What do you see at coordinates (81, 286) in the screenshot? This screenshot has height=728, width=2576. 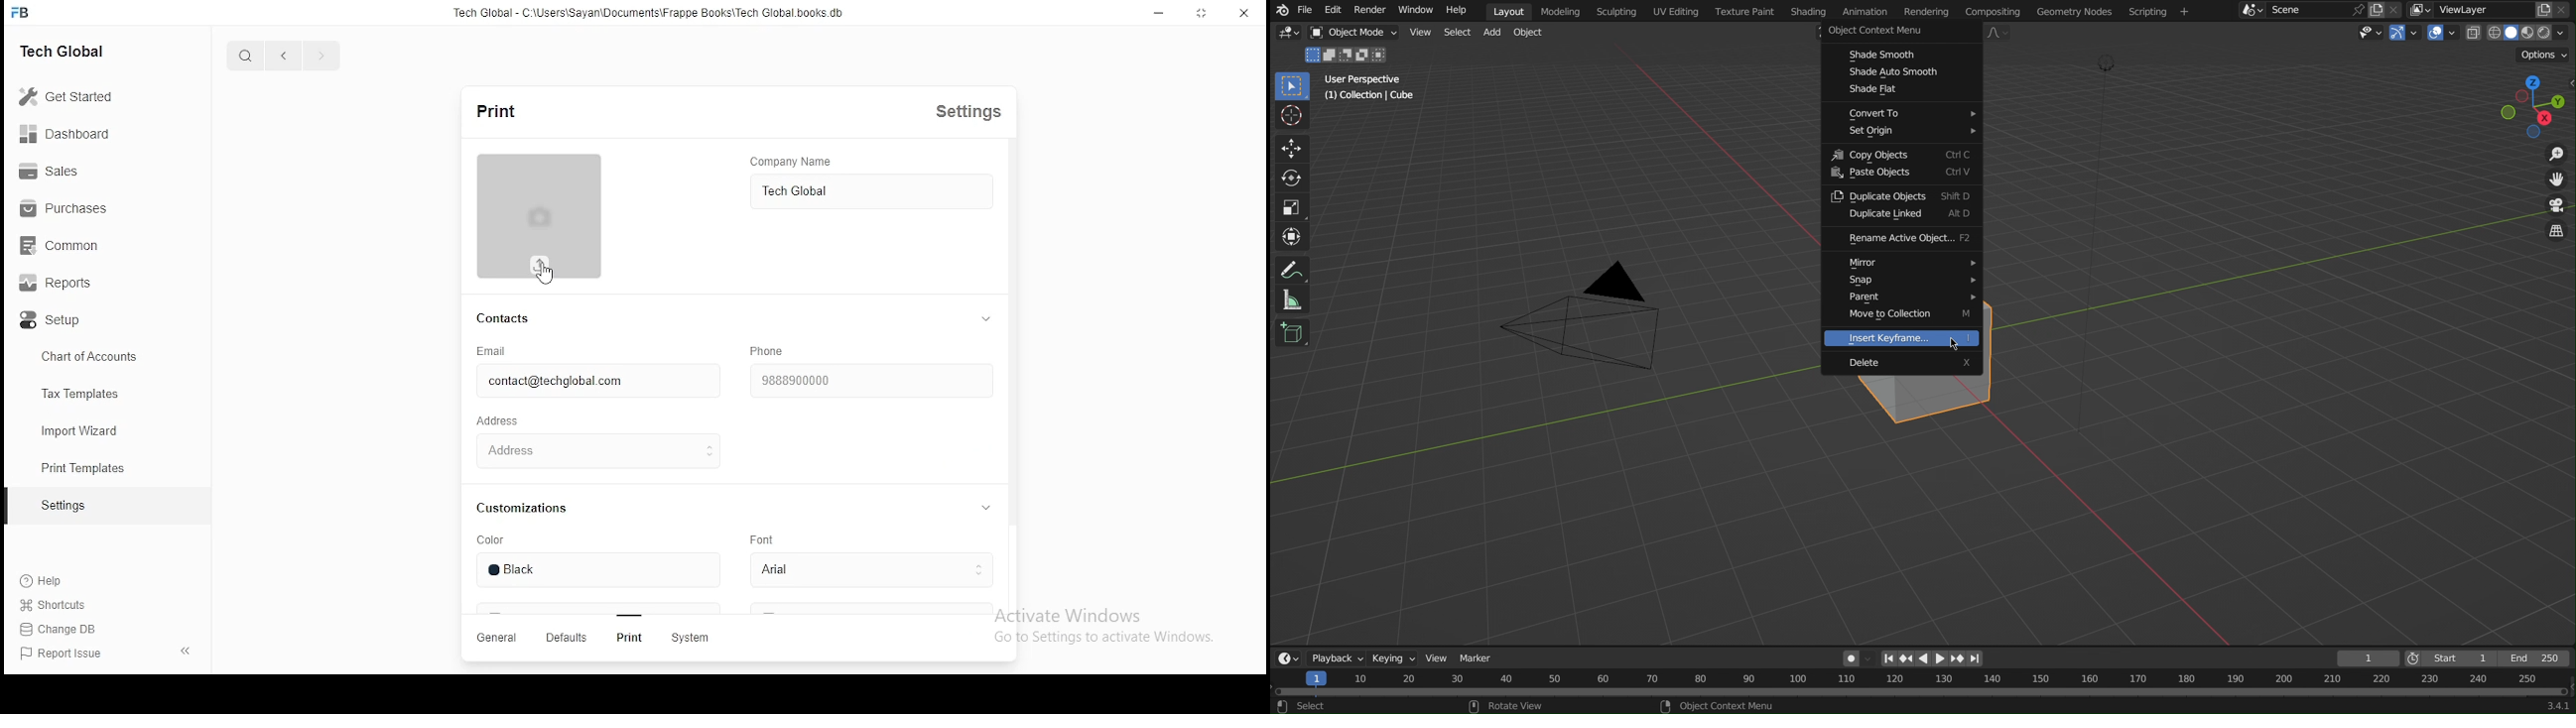 I see `Reports ` at bounding box center [81, 286].